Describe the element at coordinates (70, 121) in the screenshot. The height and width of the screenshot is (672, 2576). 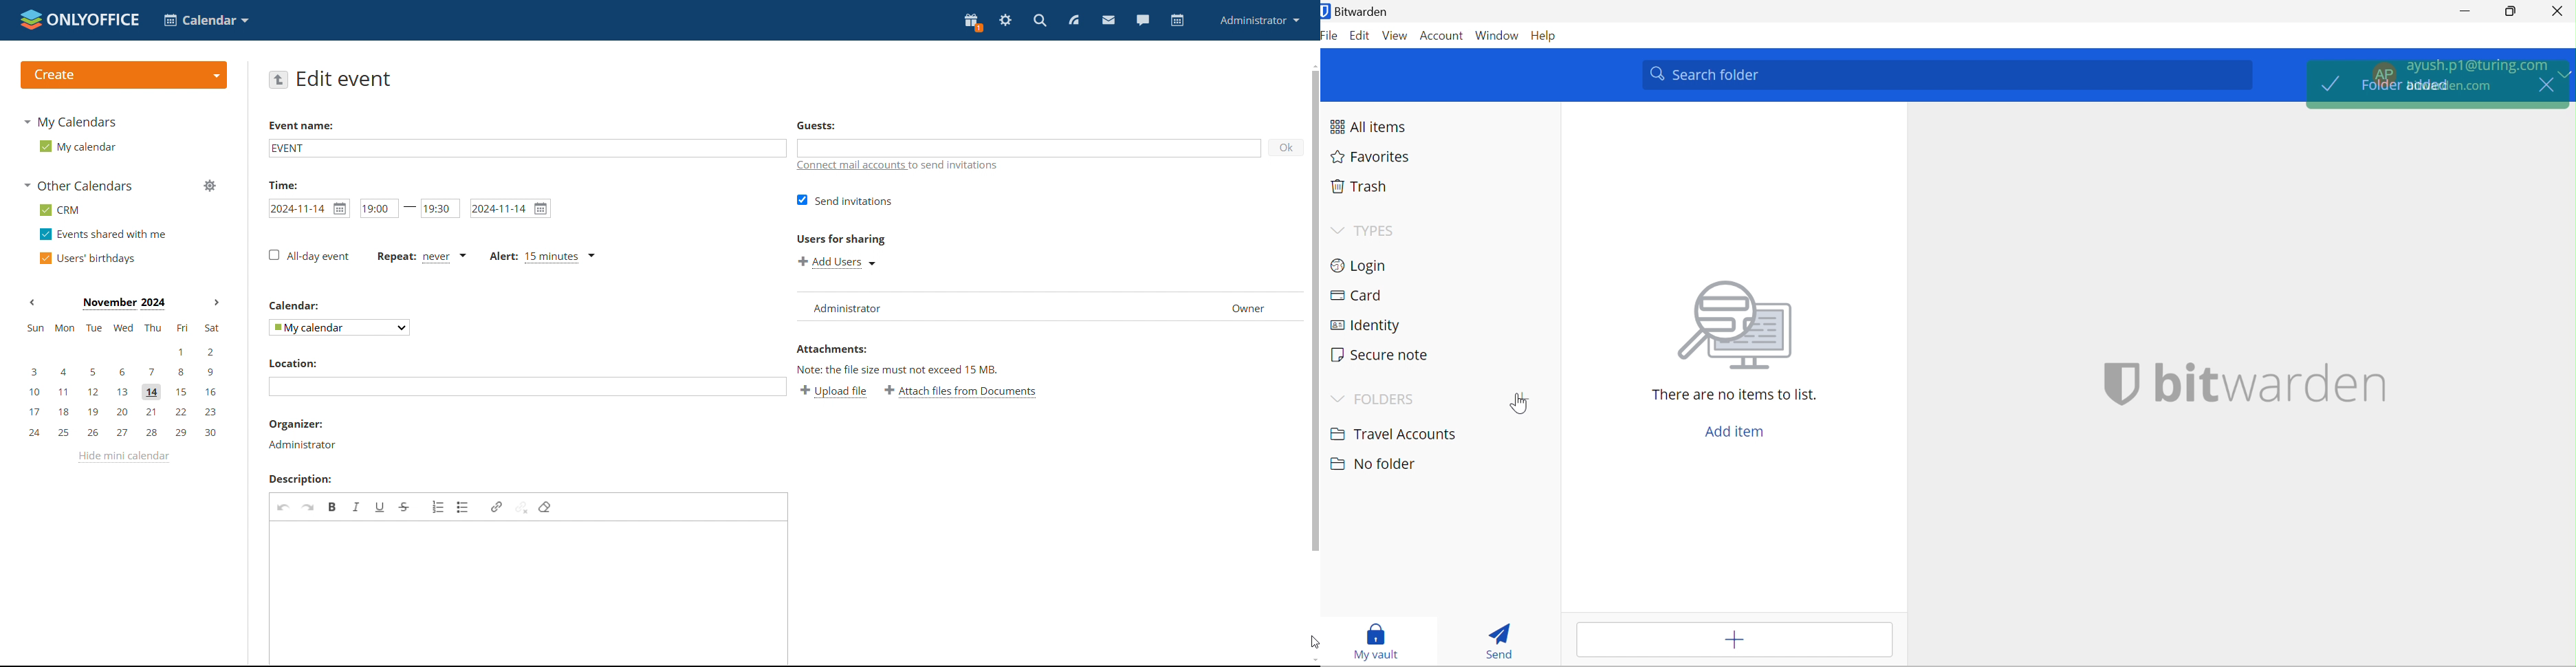
I see `my calendars` at that location.